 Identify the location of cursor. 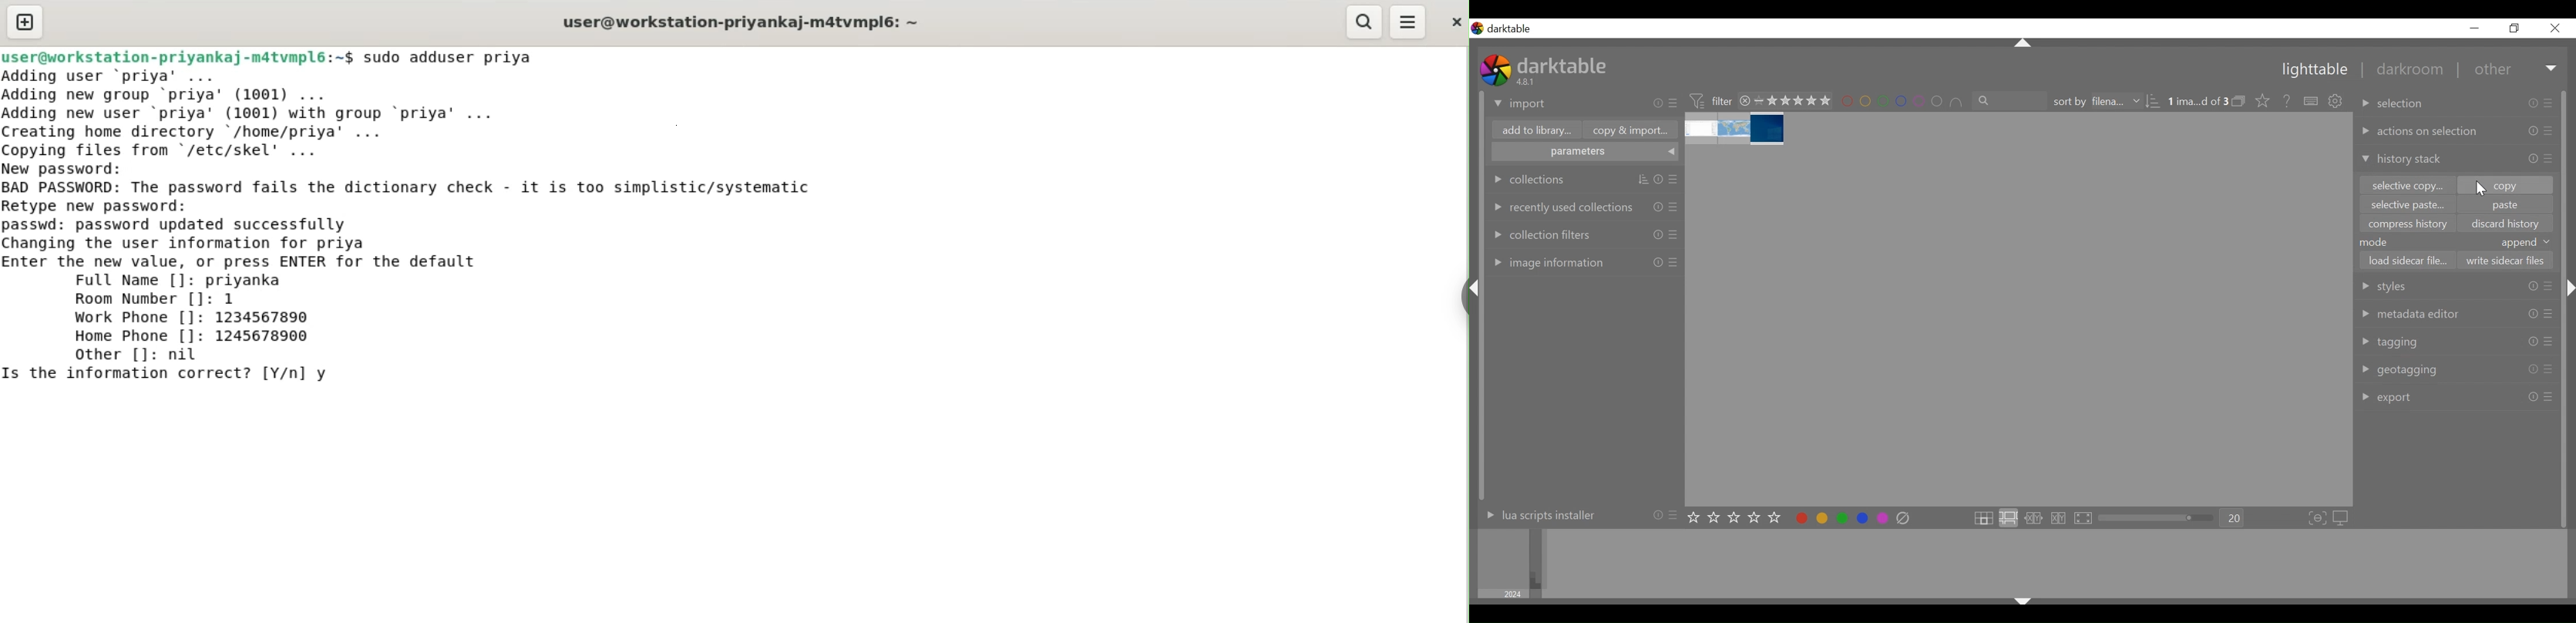
(2479, 188).